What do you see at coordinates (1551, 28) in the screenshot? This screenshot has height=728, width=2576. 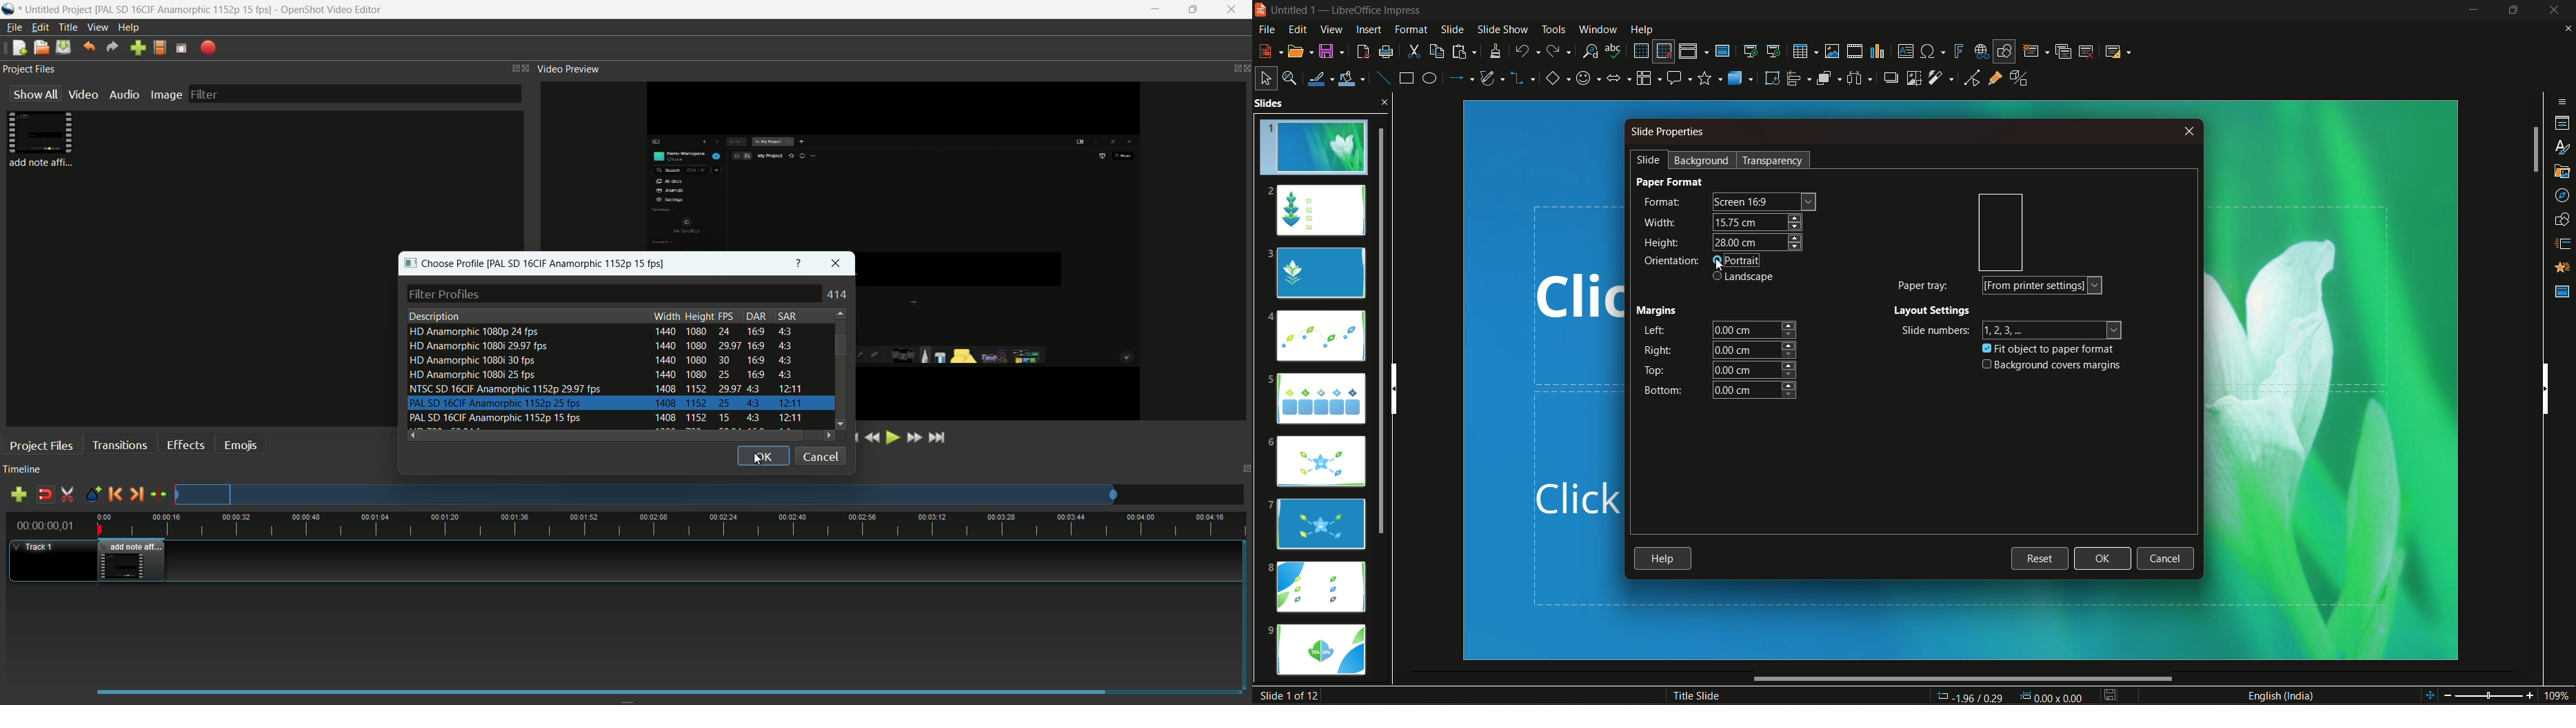 I see `tools` at bounding box center [1551, 28].